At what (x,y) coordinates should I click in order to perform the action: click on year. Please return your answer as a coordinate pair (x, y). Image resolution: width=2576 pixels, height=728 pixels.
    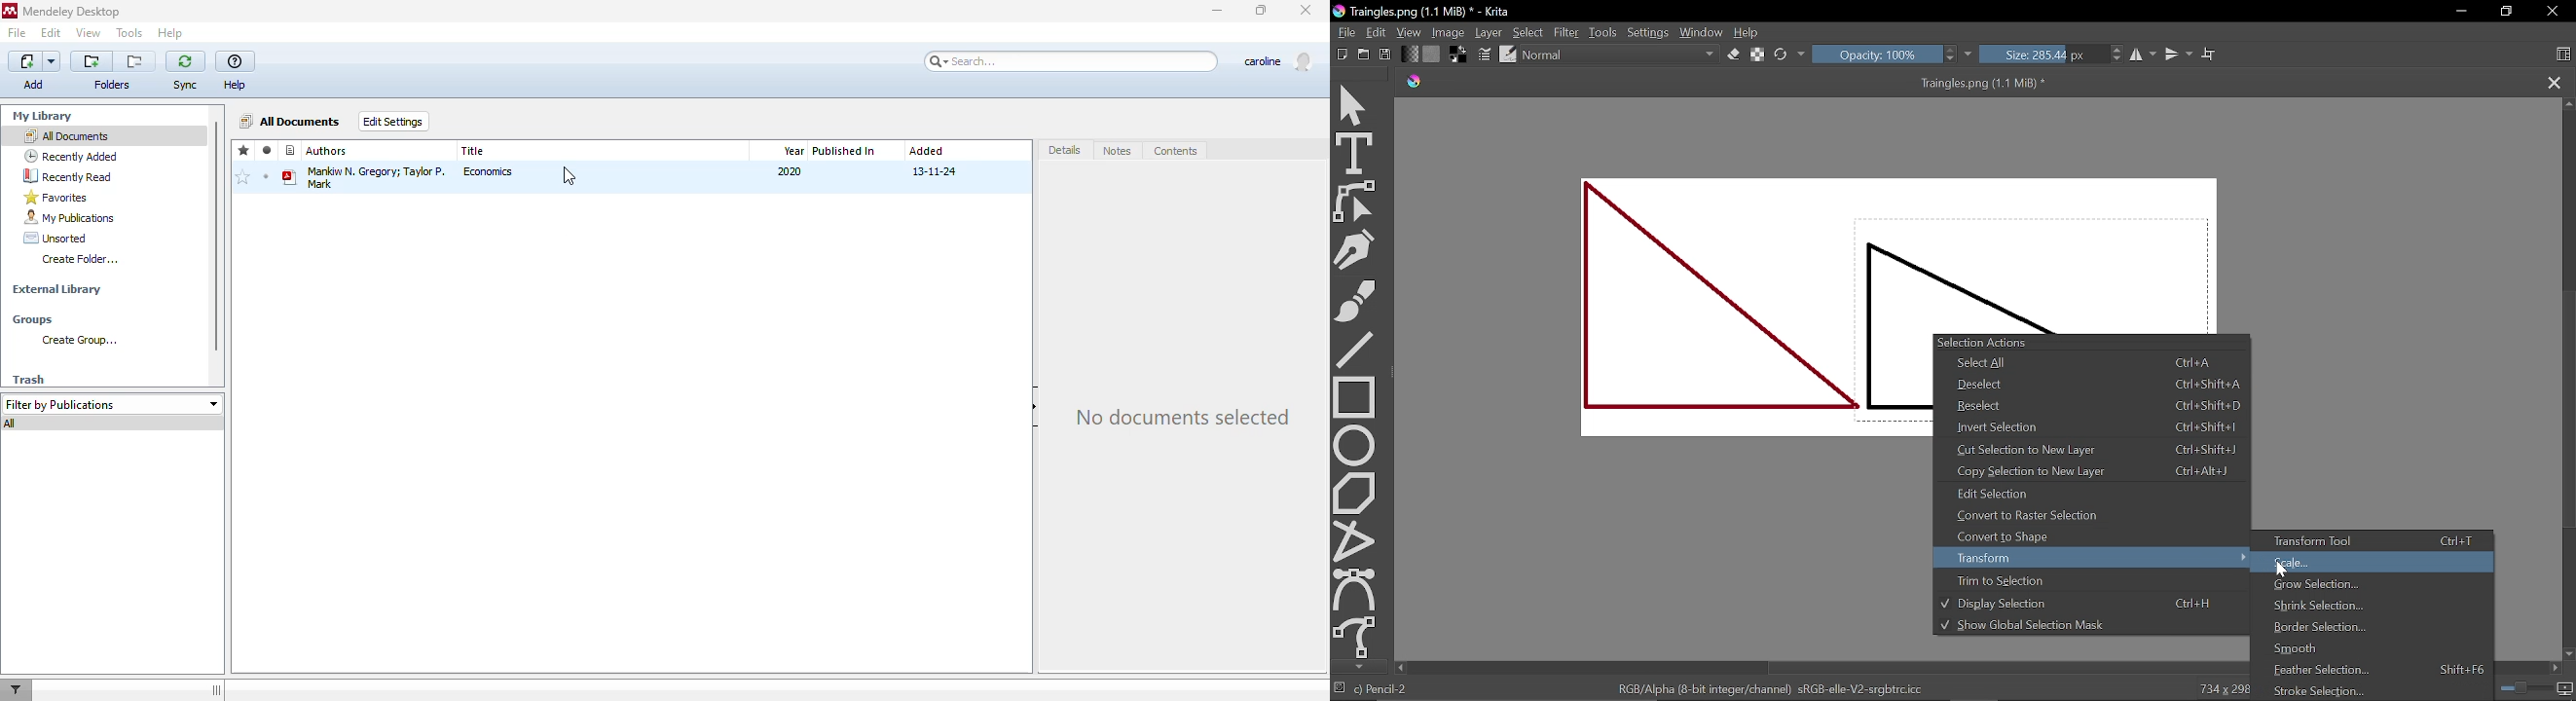
    Looking at the image, I should click on (792, 150).